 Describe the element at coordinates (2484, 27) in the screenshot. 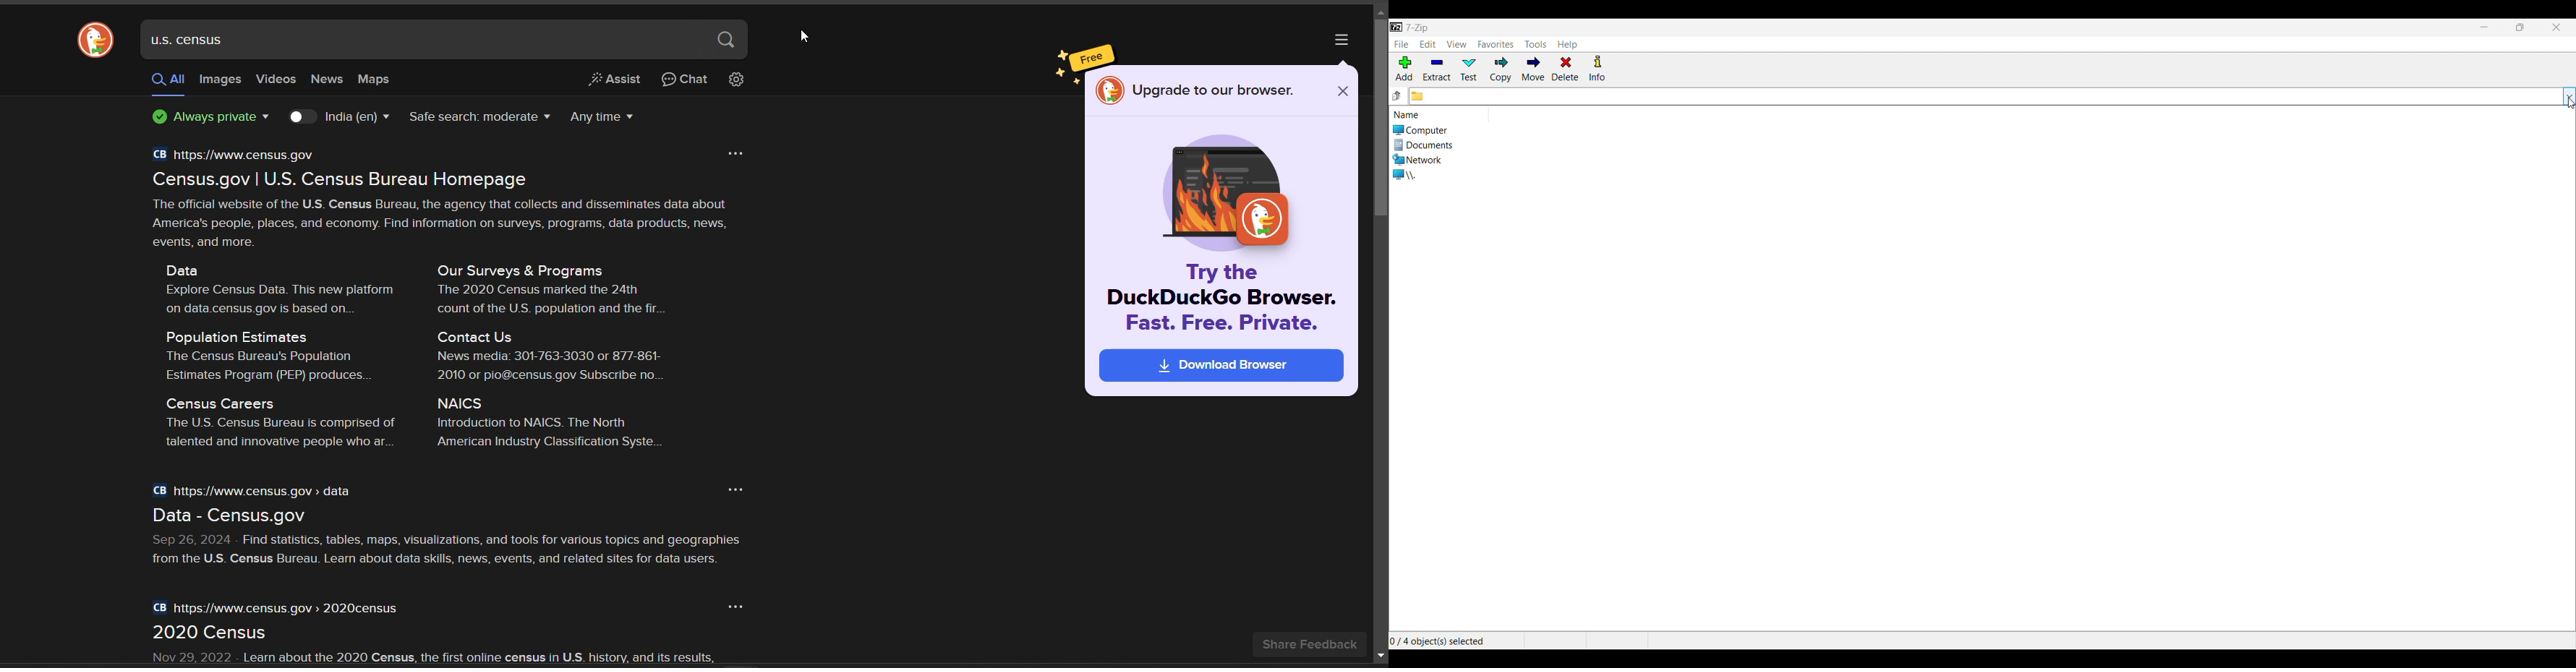

I see `Minimize` at that location.